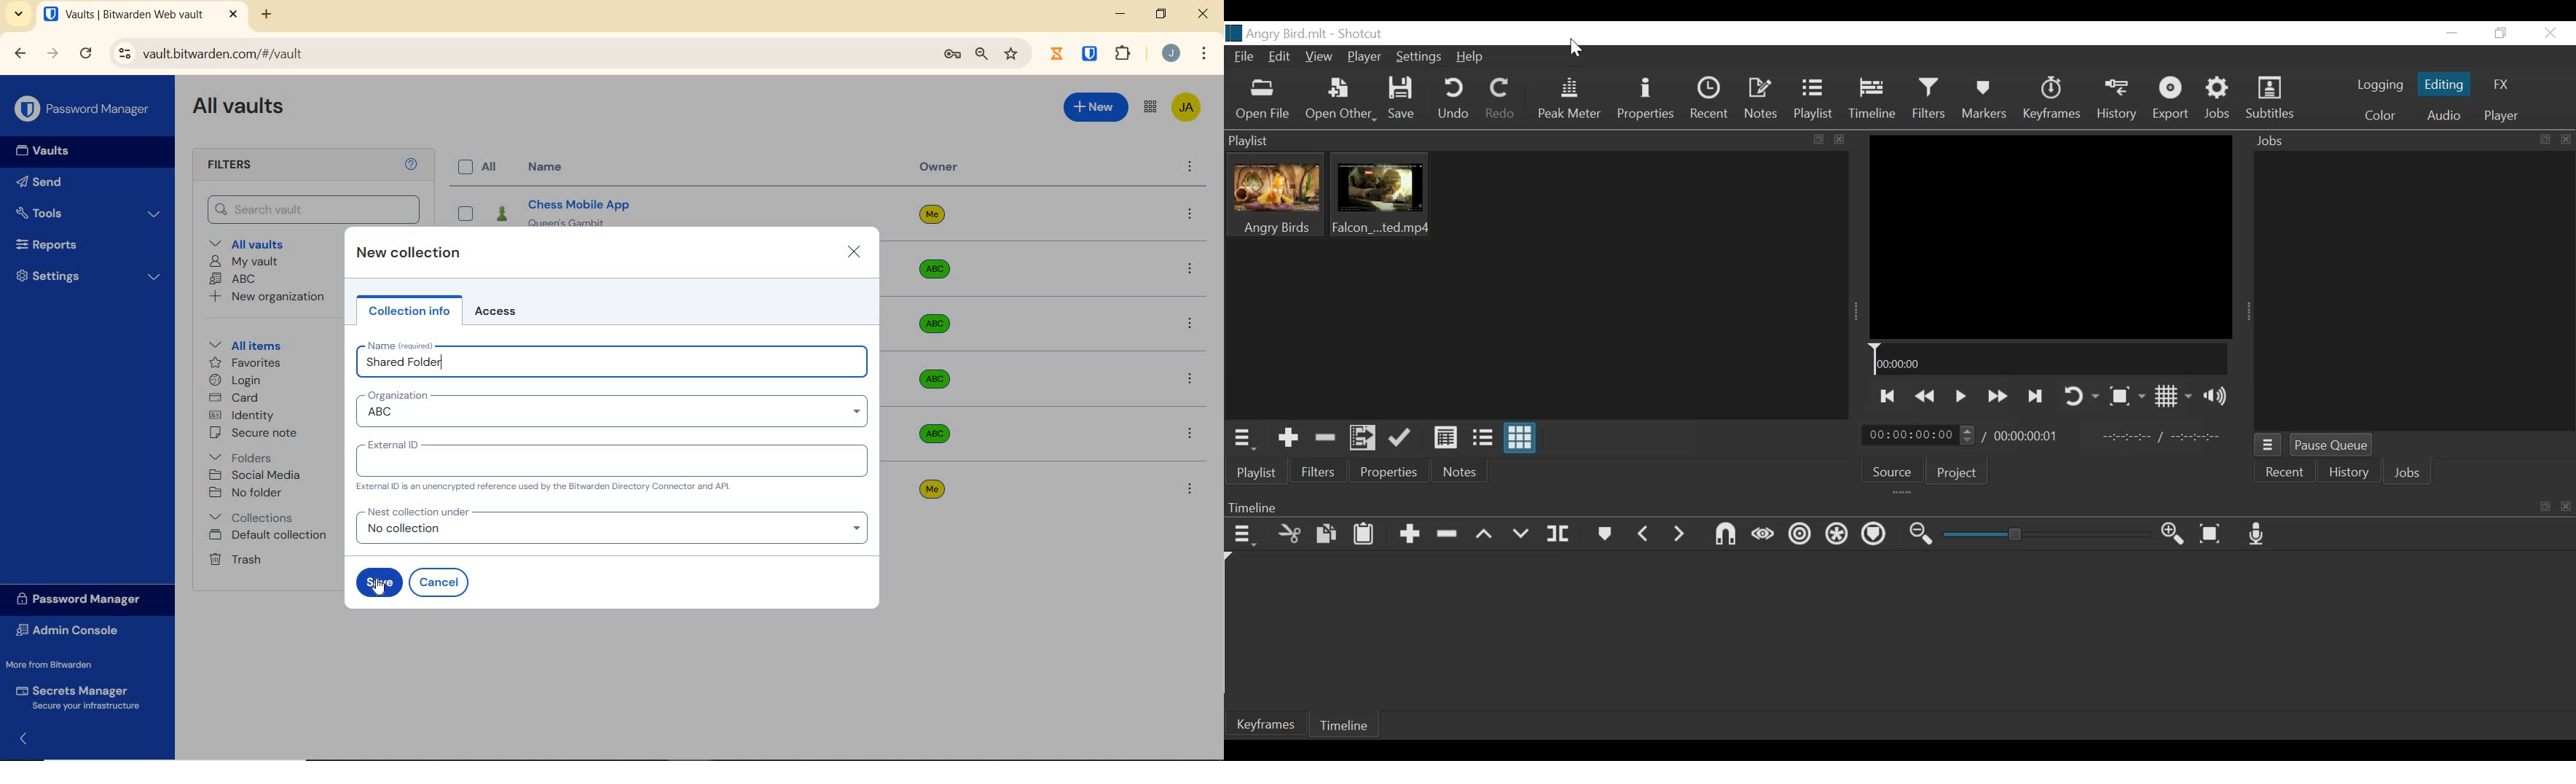 Image resolution: width=2576 pixels, height=784 pixels. I want to click on Toggle player looping, so click(2079, 397).